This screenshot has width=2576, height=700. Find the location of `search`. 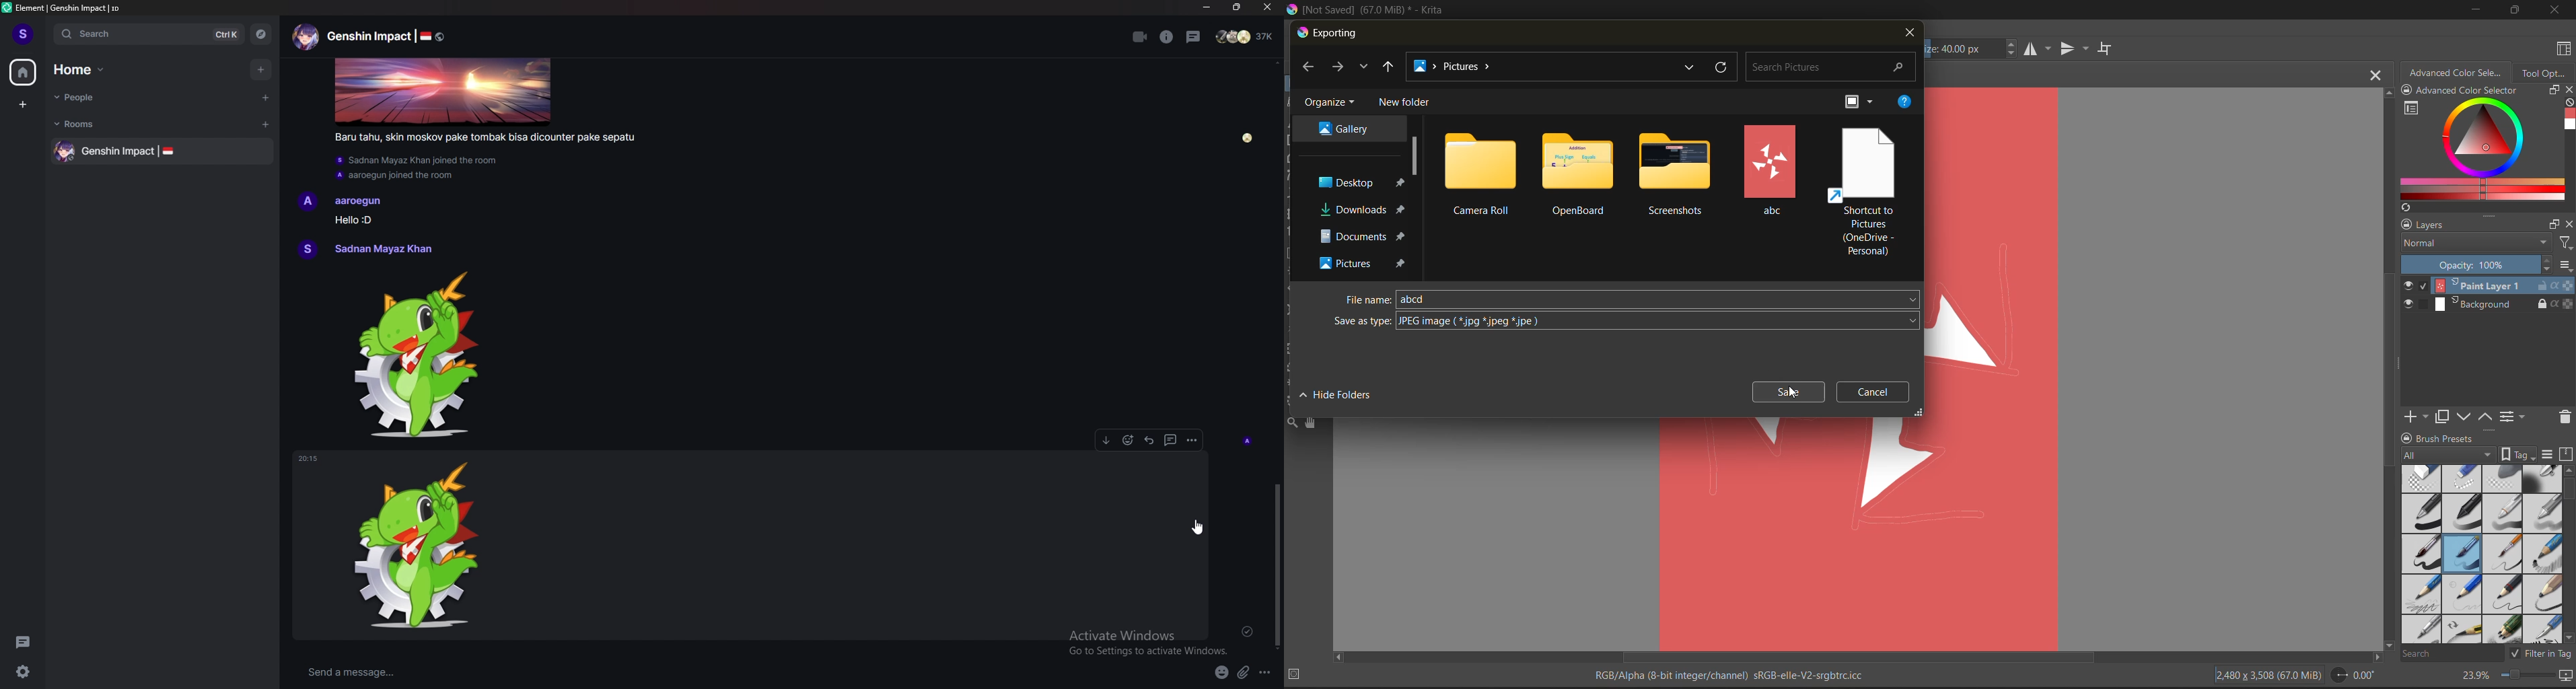

search is located at coordinates (2453, 654).